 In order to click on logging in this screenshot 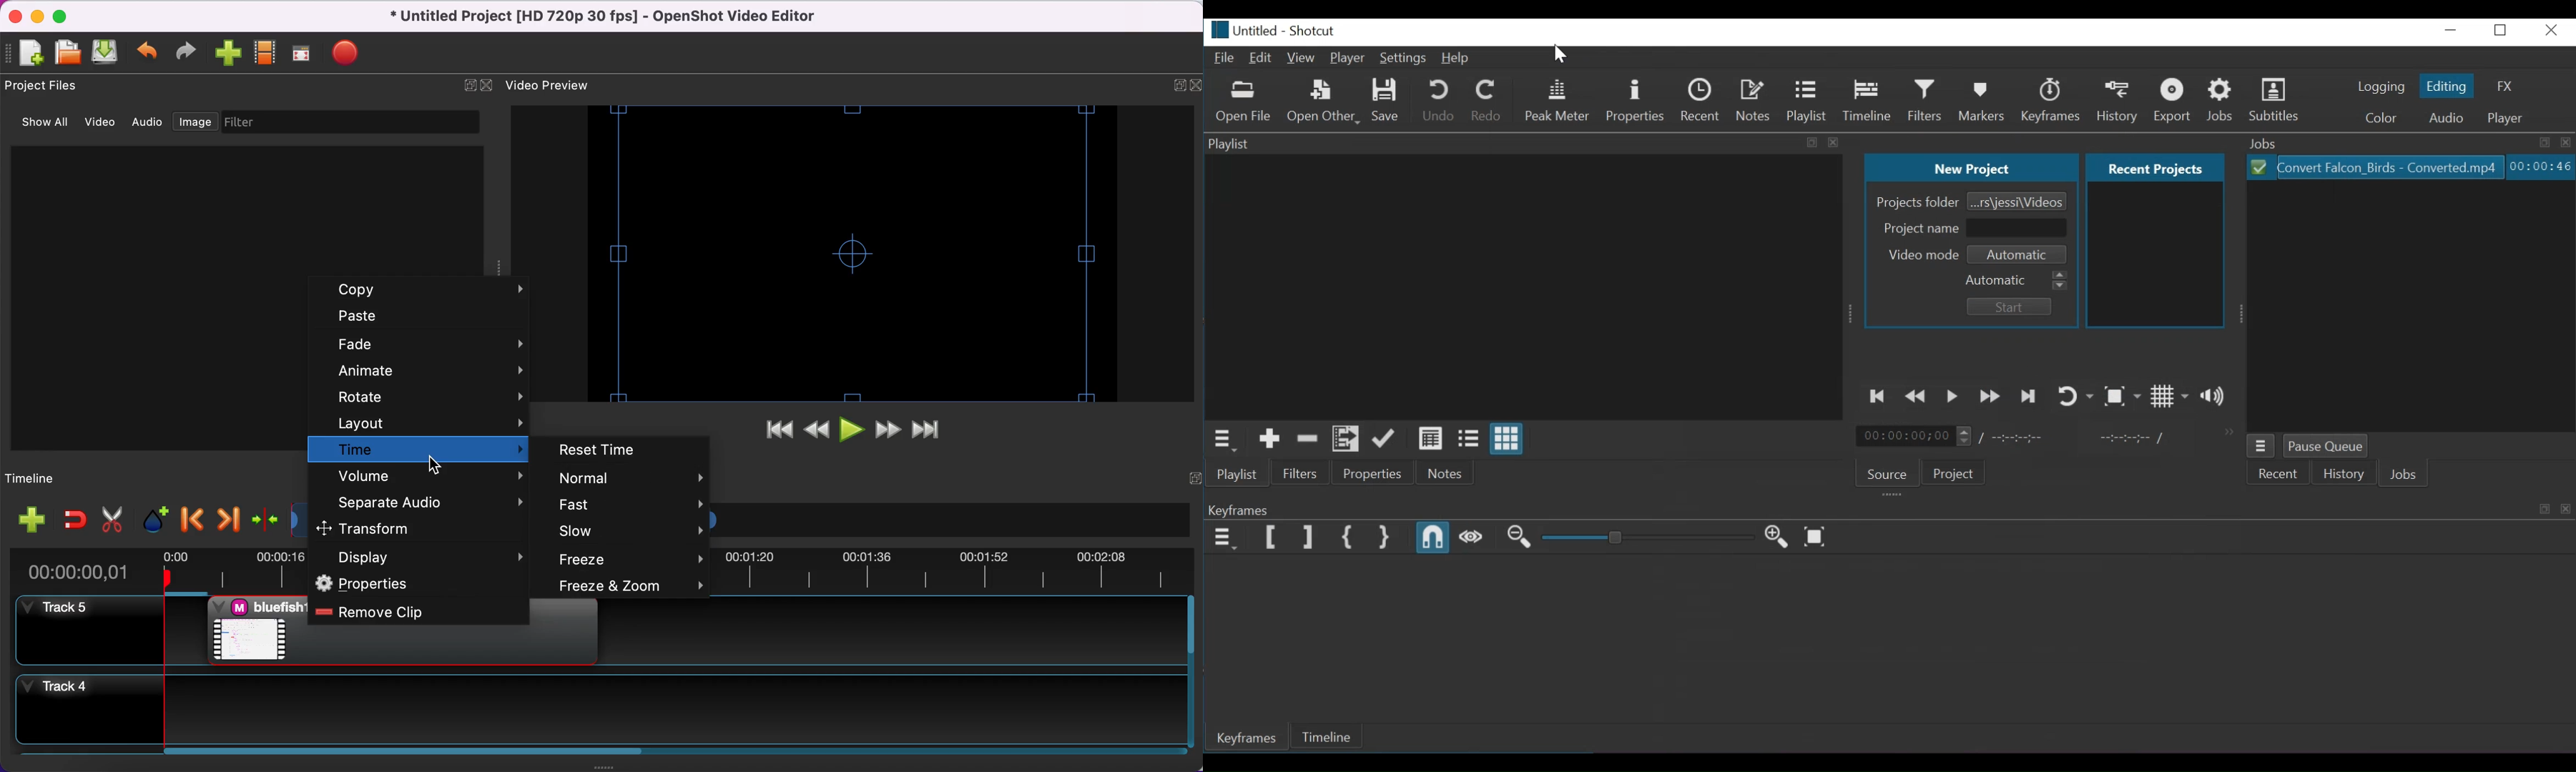, I will do `click(2381, 88)`.